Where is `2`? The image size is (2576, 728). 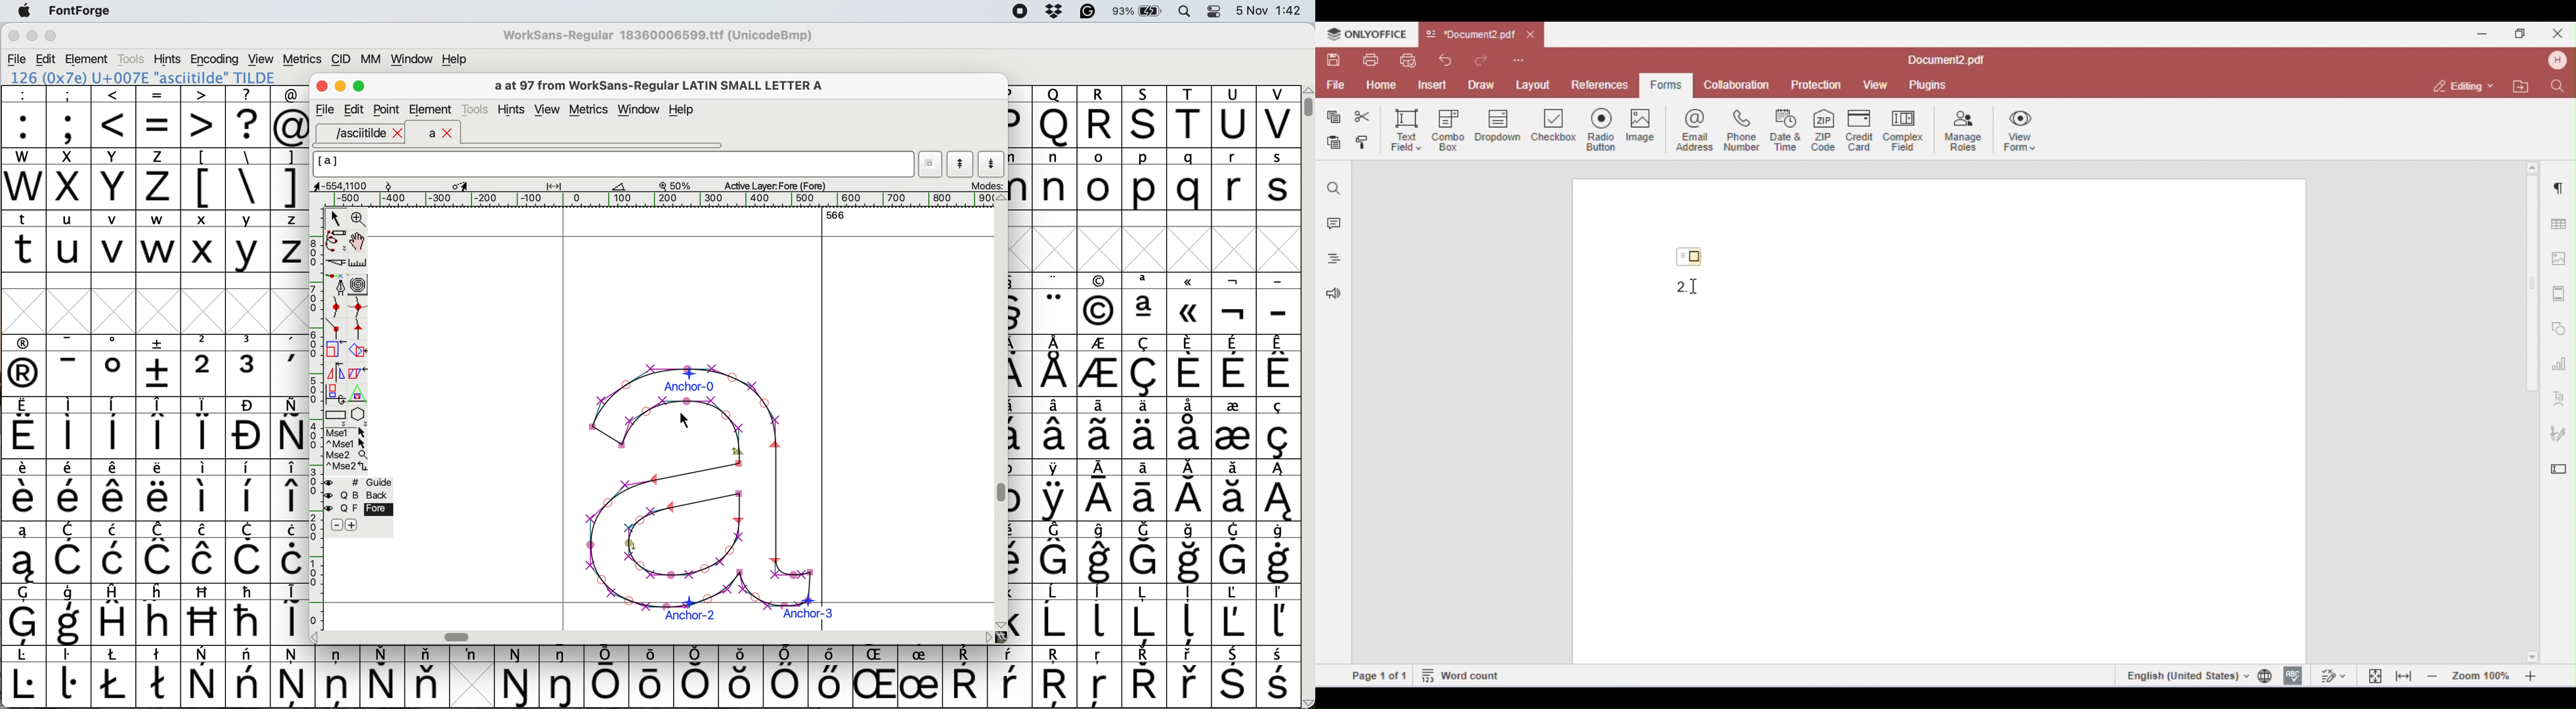 2 is located at coordinates (204, 365).